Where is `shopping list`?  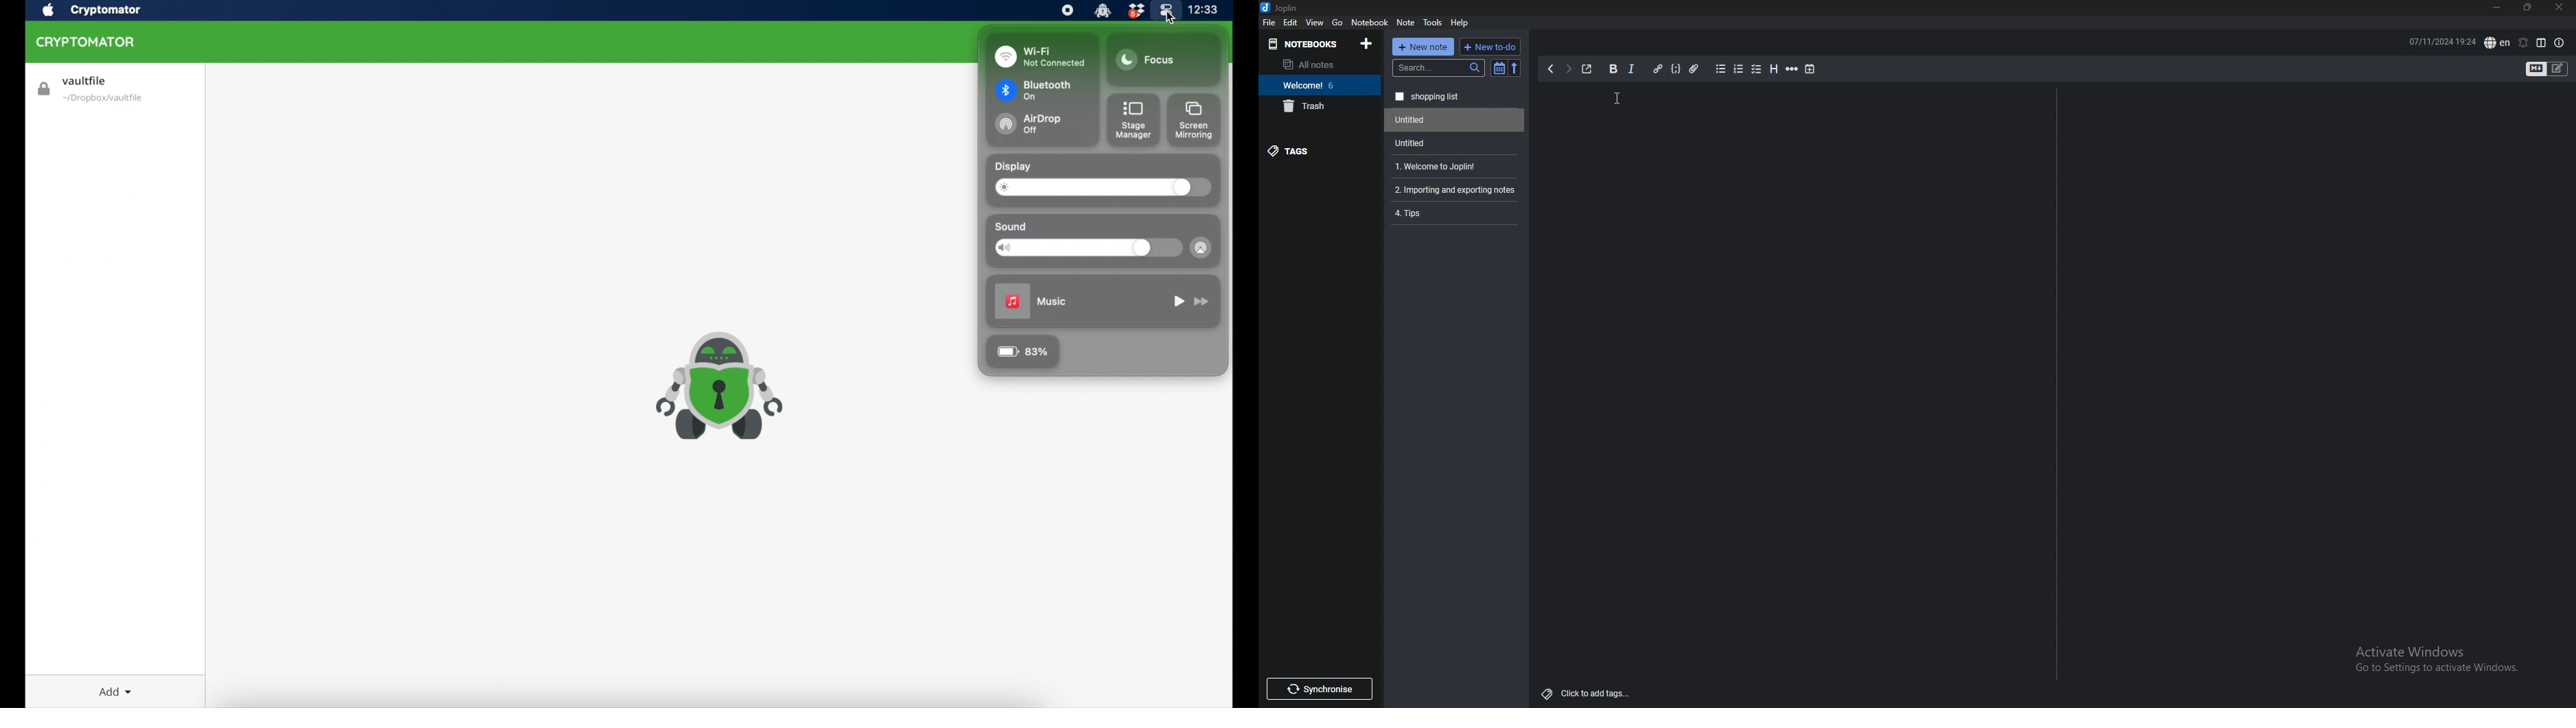 shopping list is located at coordinates (1455, 97).